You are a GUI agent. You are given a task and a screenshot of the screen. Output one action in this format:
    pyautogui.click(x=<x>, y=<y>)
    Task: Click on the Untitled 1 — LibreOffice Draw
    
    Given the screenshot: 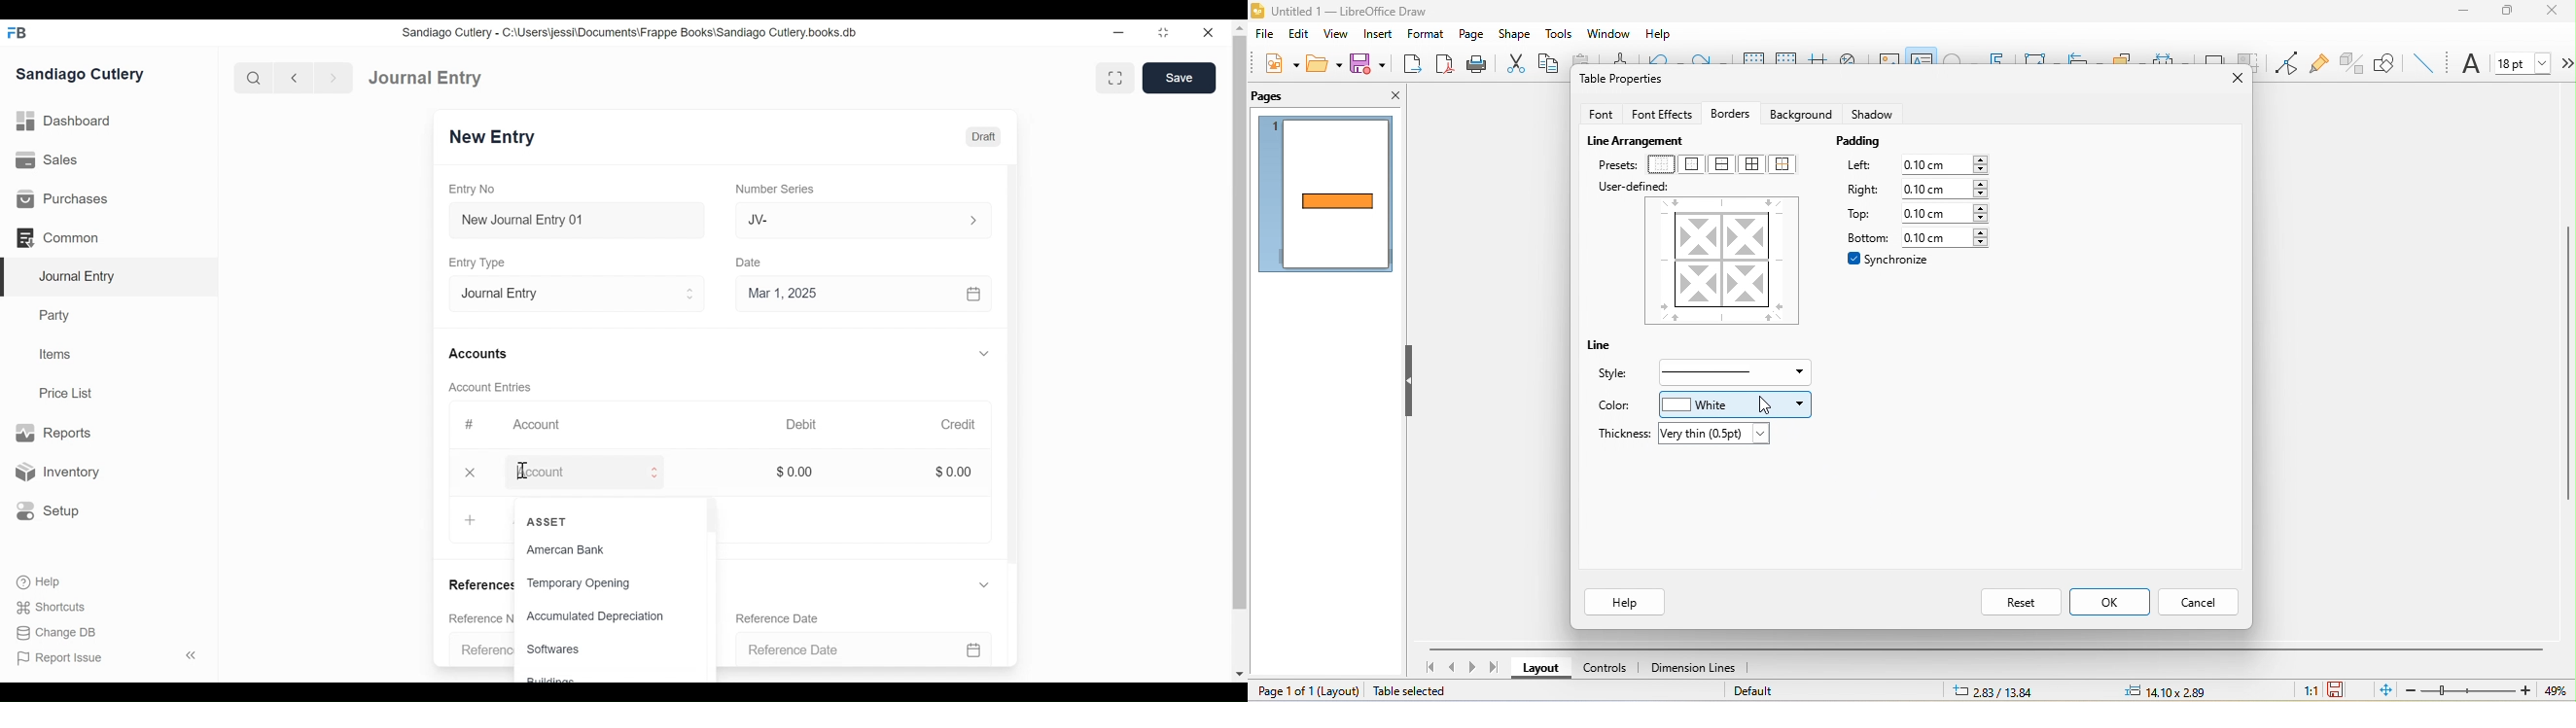 What is the action you would take?
    pyautogui.click(x=1339, y=10)
    